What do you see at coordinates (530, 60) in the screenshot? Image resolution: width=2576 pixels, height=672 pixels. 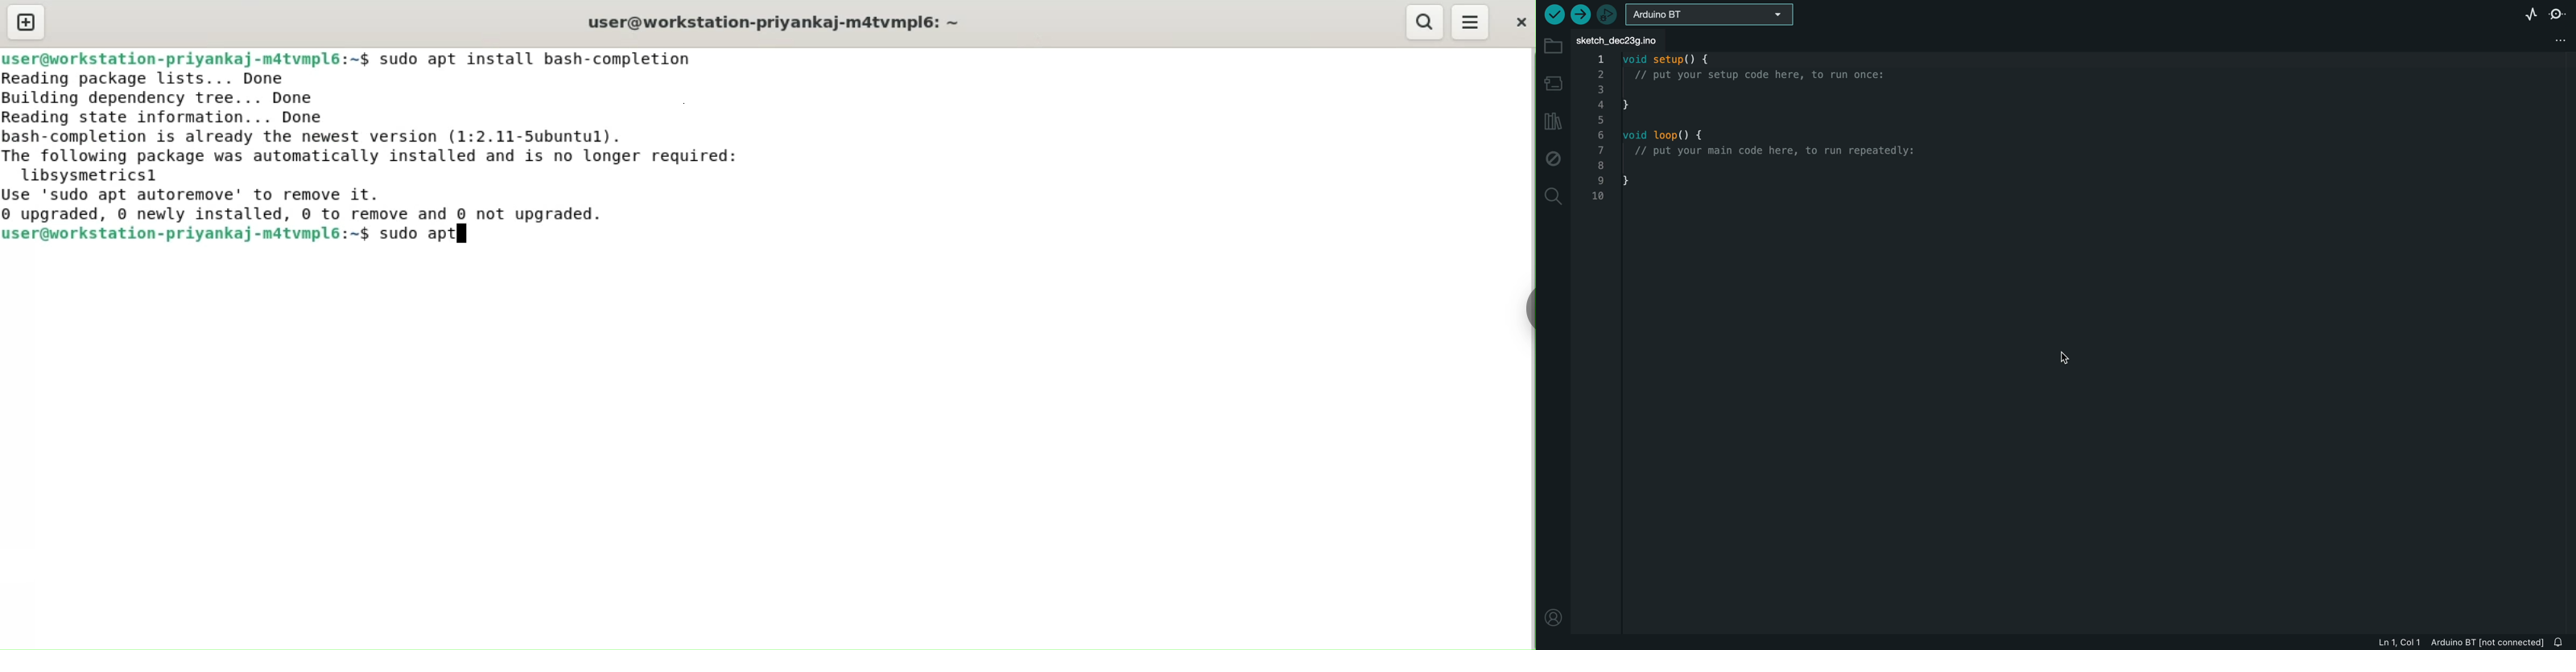 I see `-$ sudo apt install bash-completion` at bounding box center [530, 60].